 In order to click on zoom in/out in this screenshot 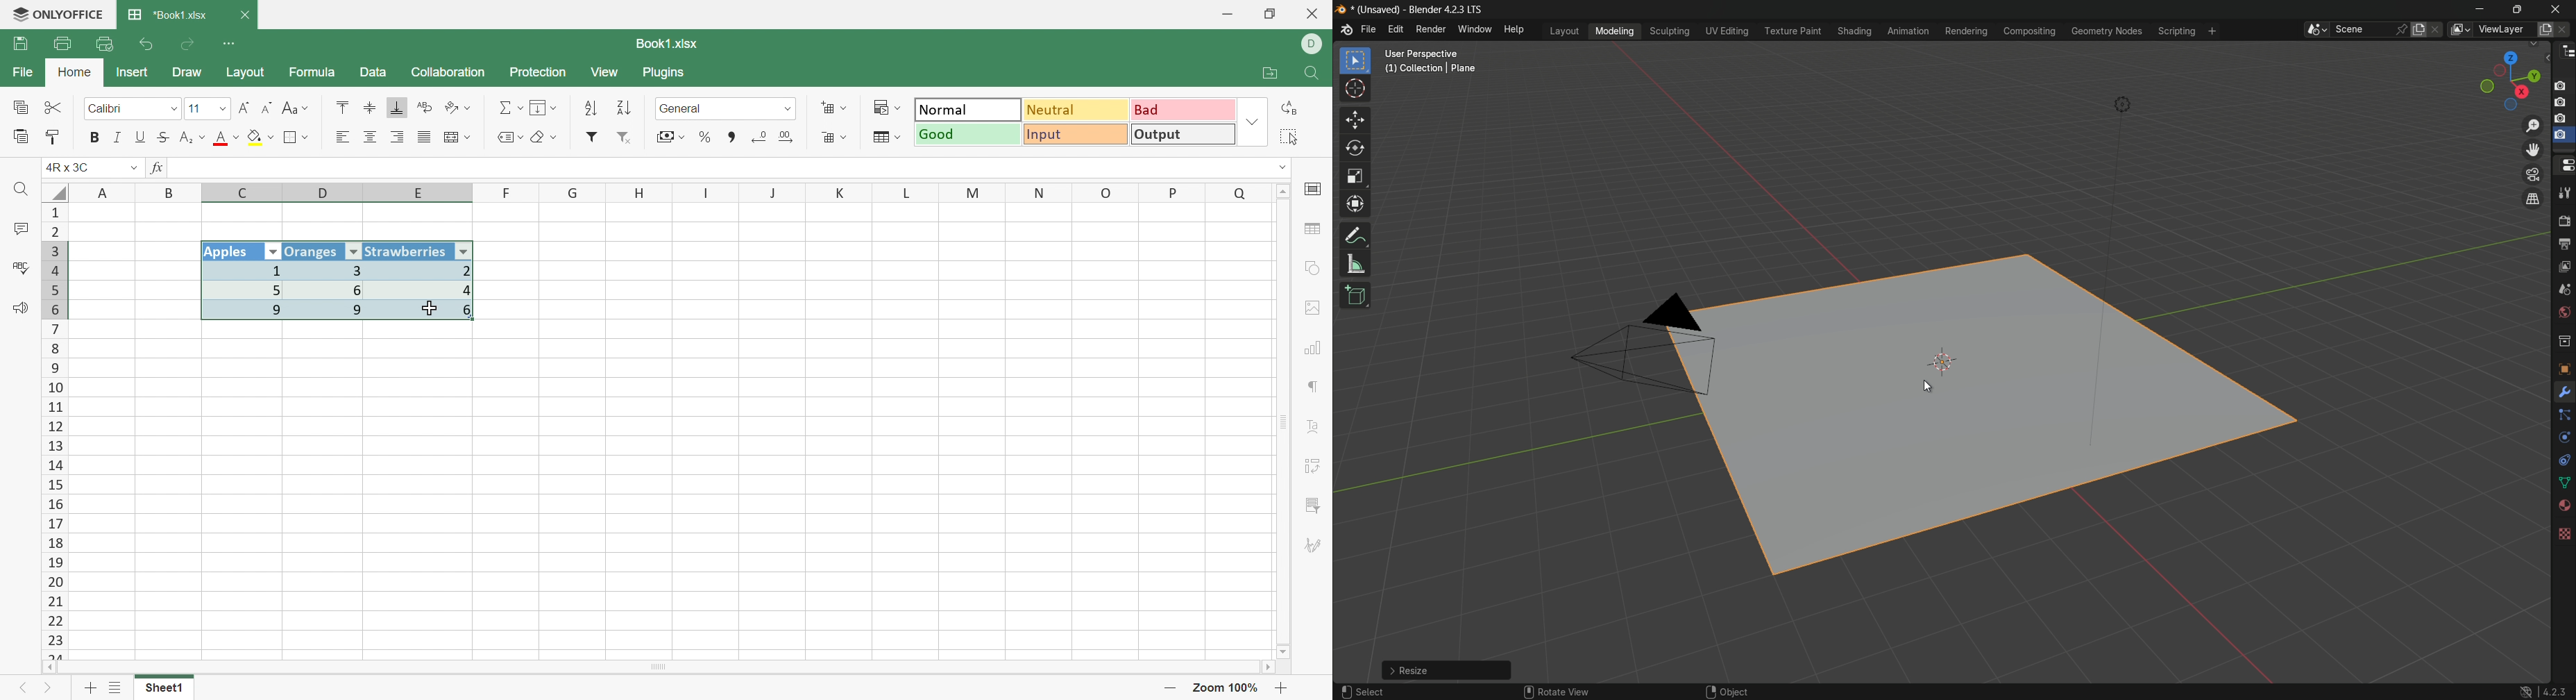, I will do `click(2532, 126)`.